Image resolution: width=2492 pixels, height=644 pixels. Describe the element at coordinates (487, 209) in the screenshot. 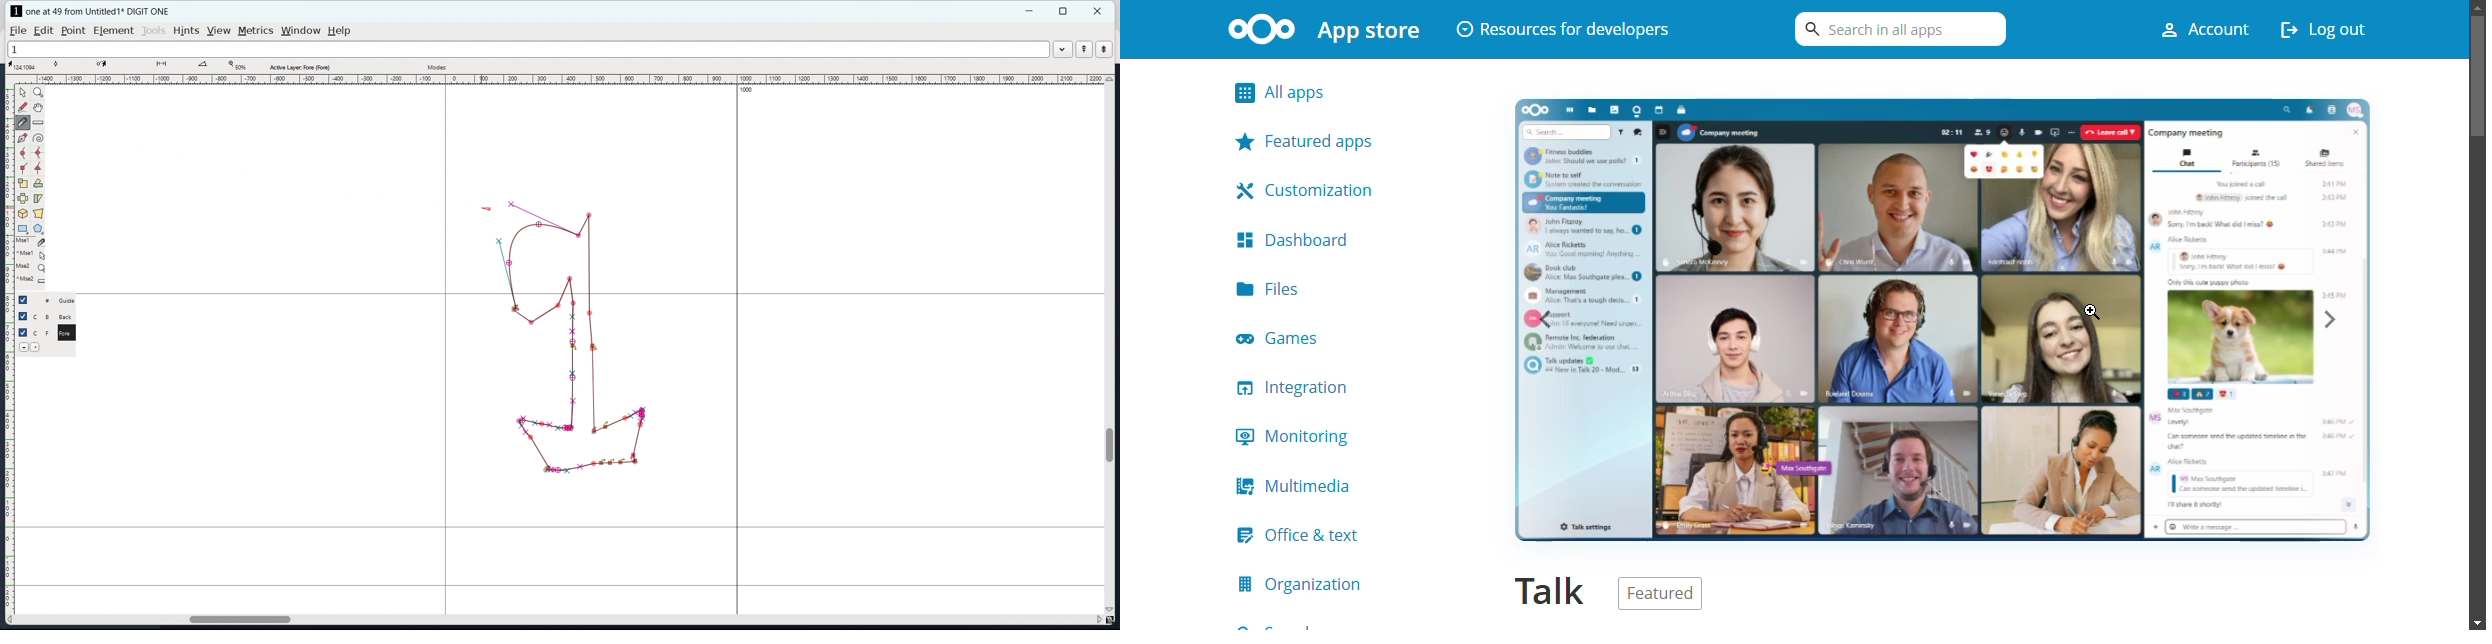

I see `cursor` at that location.